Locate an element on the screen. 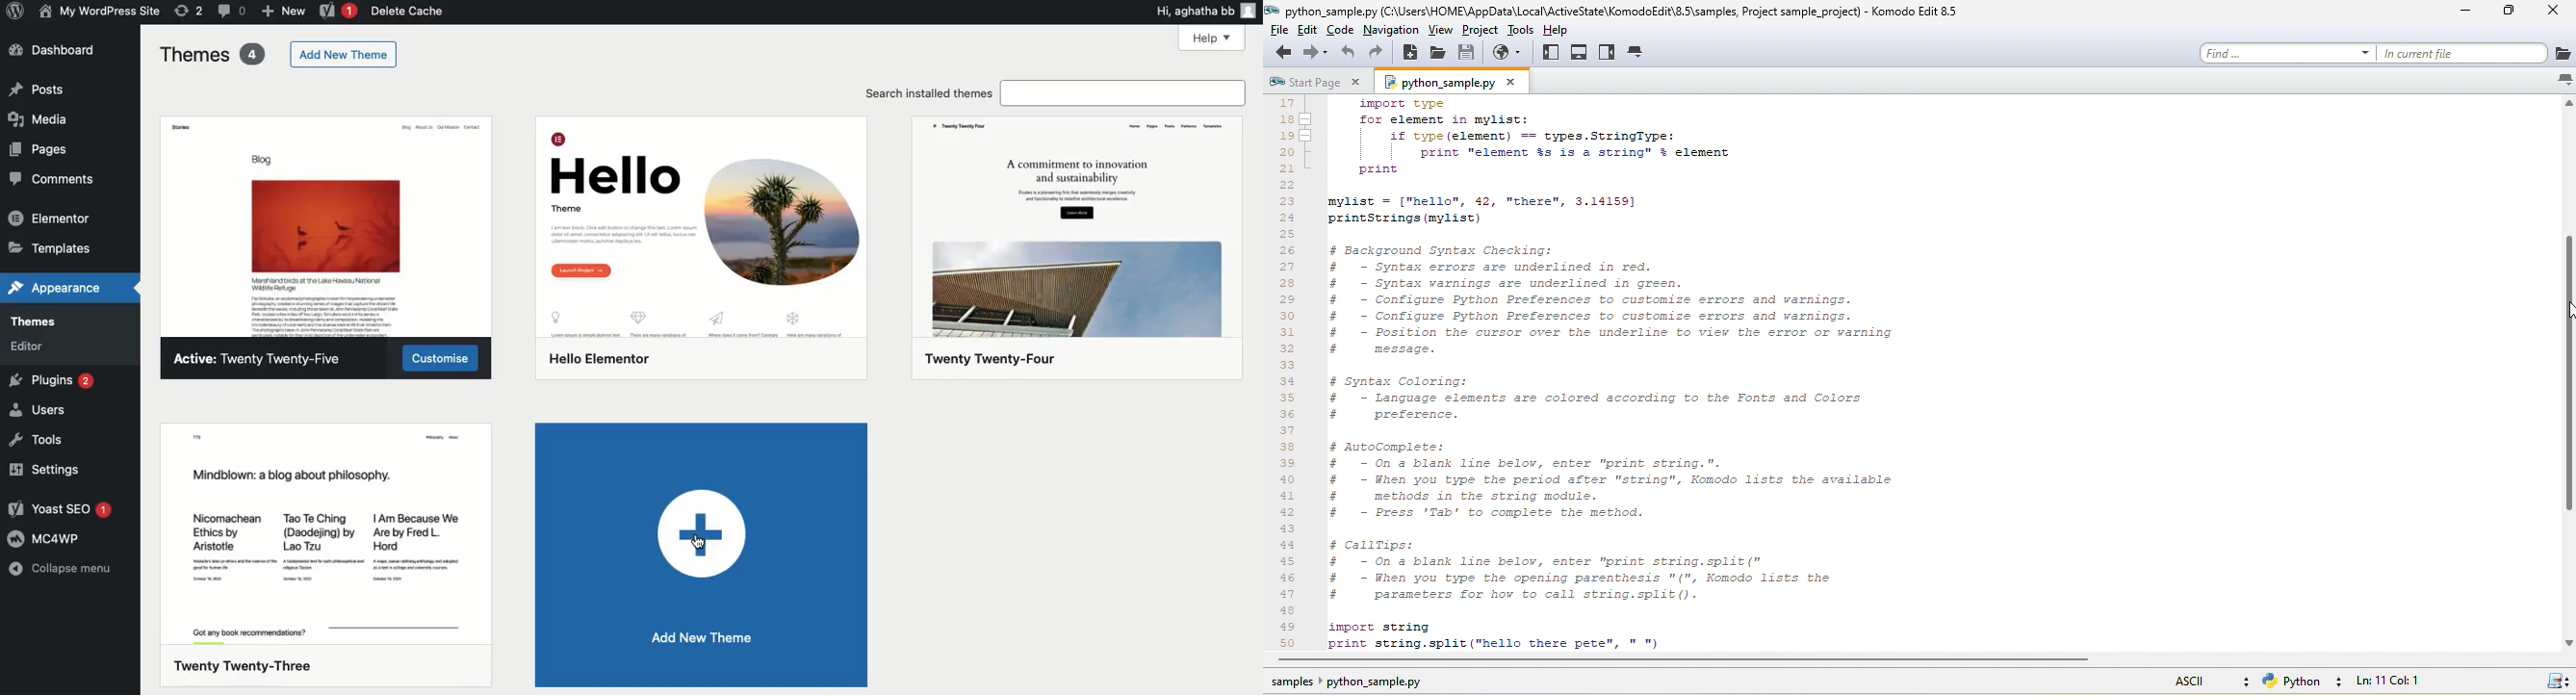 The width and height of the screenshot is (2576, 700). redo is located at coordinates (1378, 53).